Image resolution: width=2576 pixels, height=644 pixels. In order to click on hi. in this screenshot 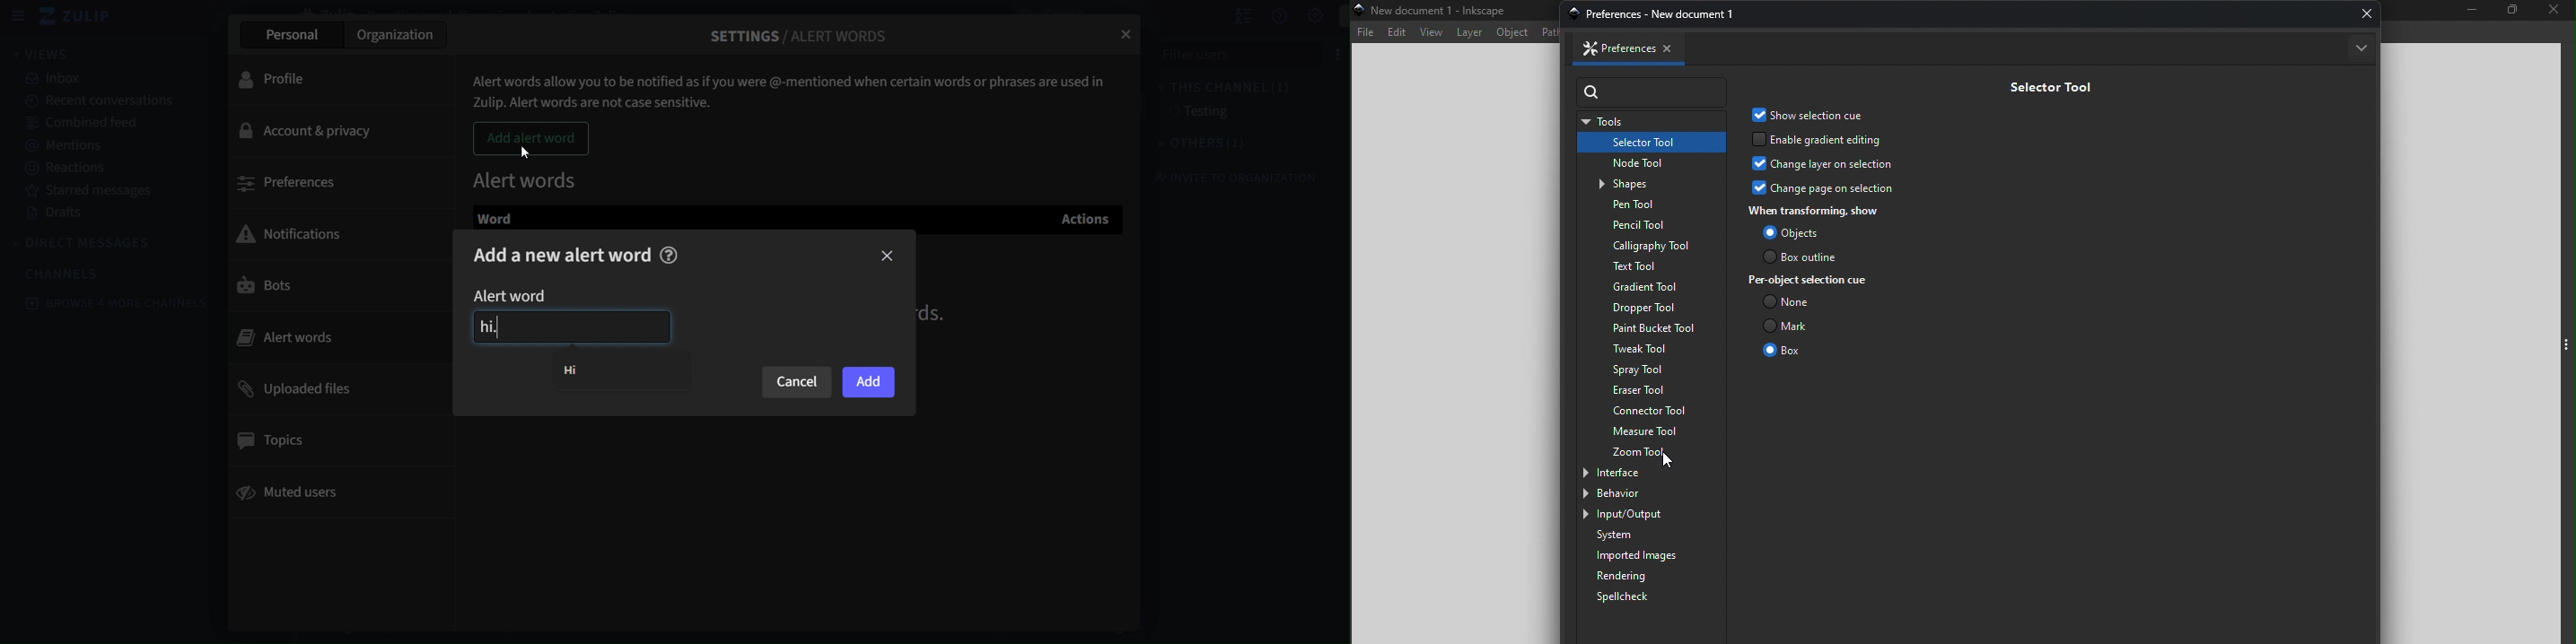, I will do `click(570, 328)`.